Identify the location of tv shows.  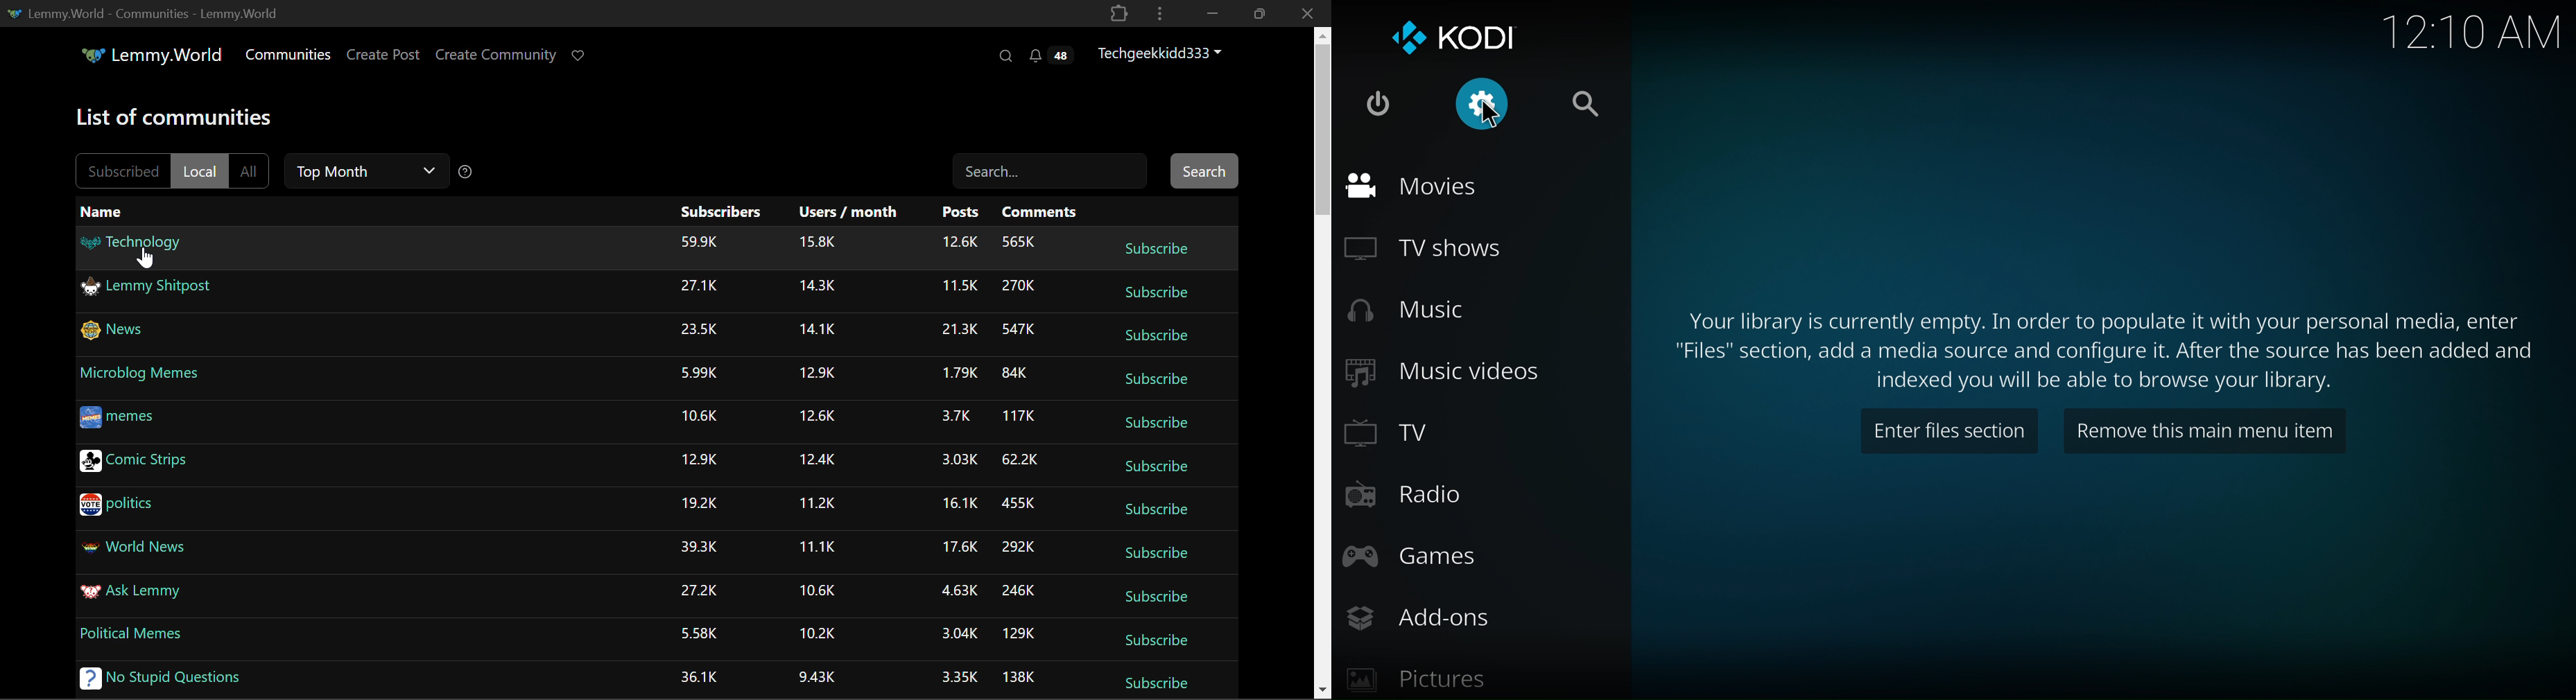
(1423, 246).